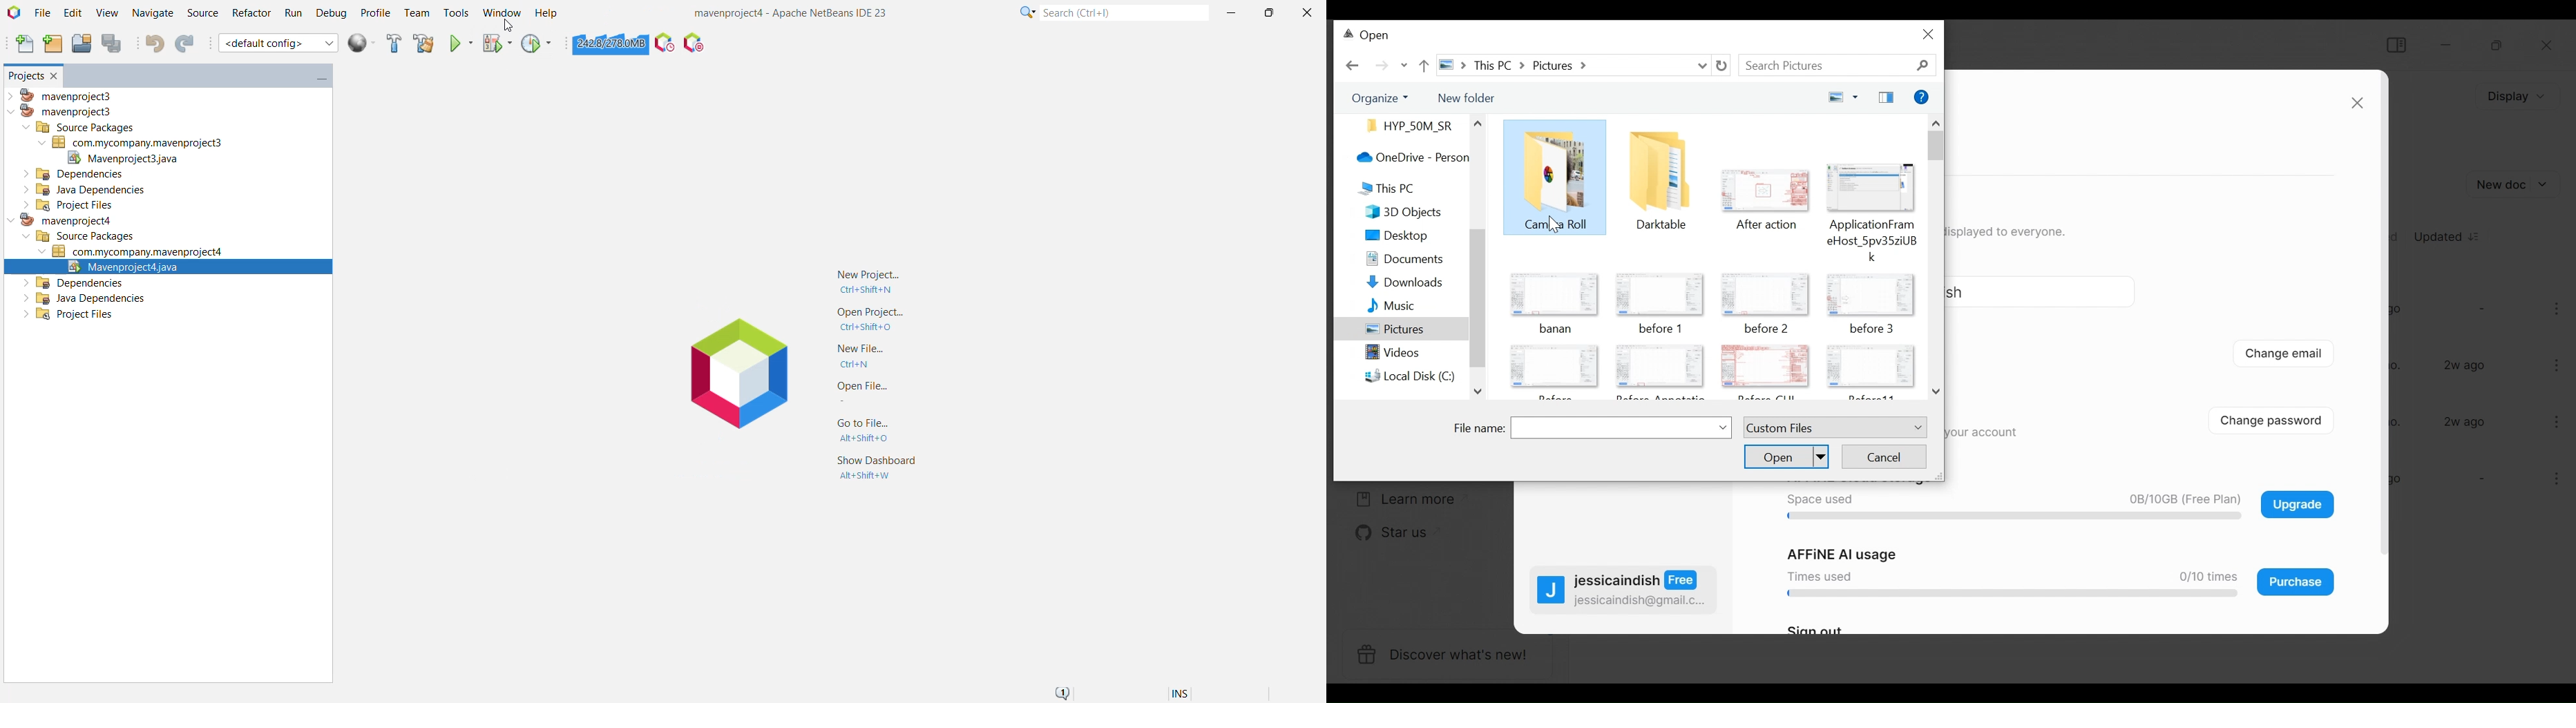 The height and width of the screenshot is (728, 2576). Describe the element at coordinates (1930, 34) in the screenshot. I see `close` at that location.